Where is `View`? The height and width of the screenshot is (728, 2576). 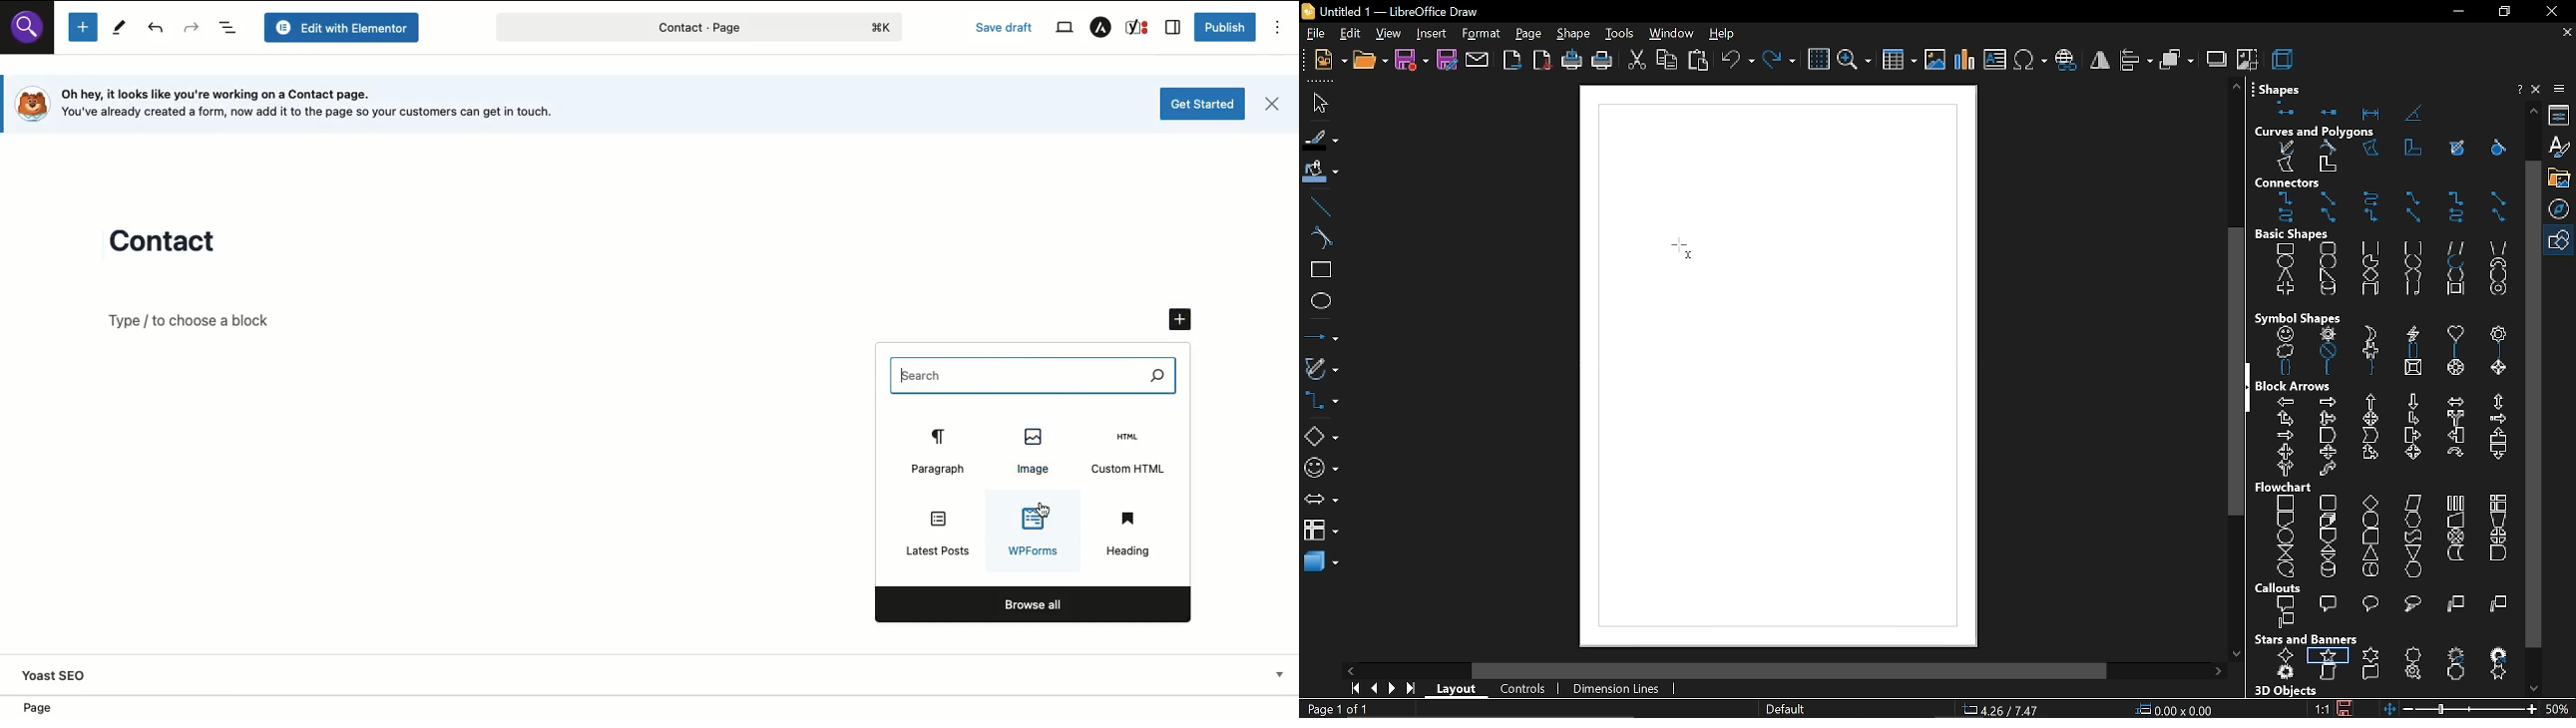 View is located at coordinates (1063, 26).